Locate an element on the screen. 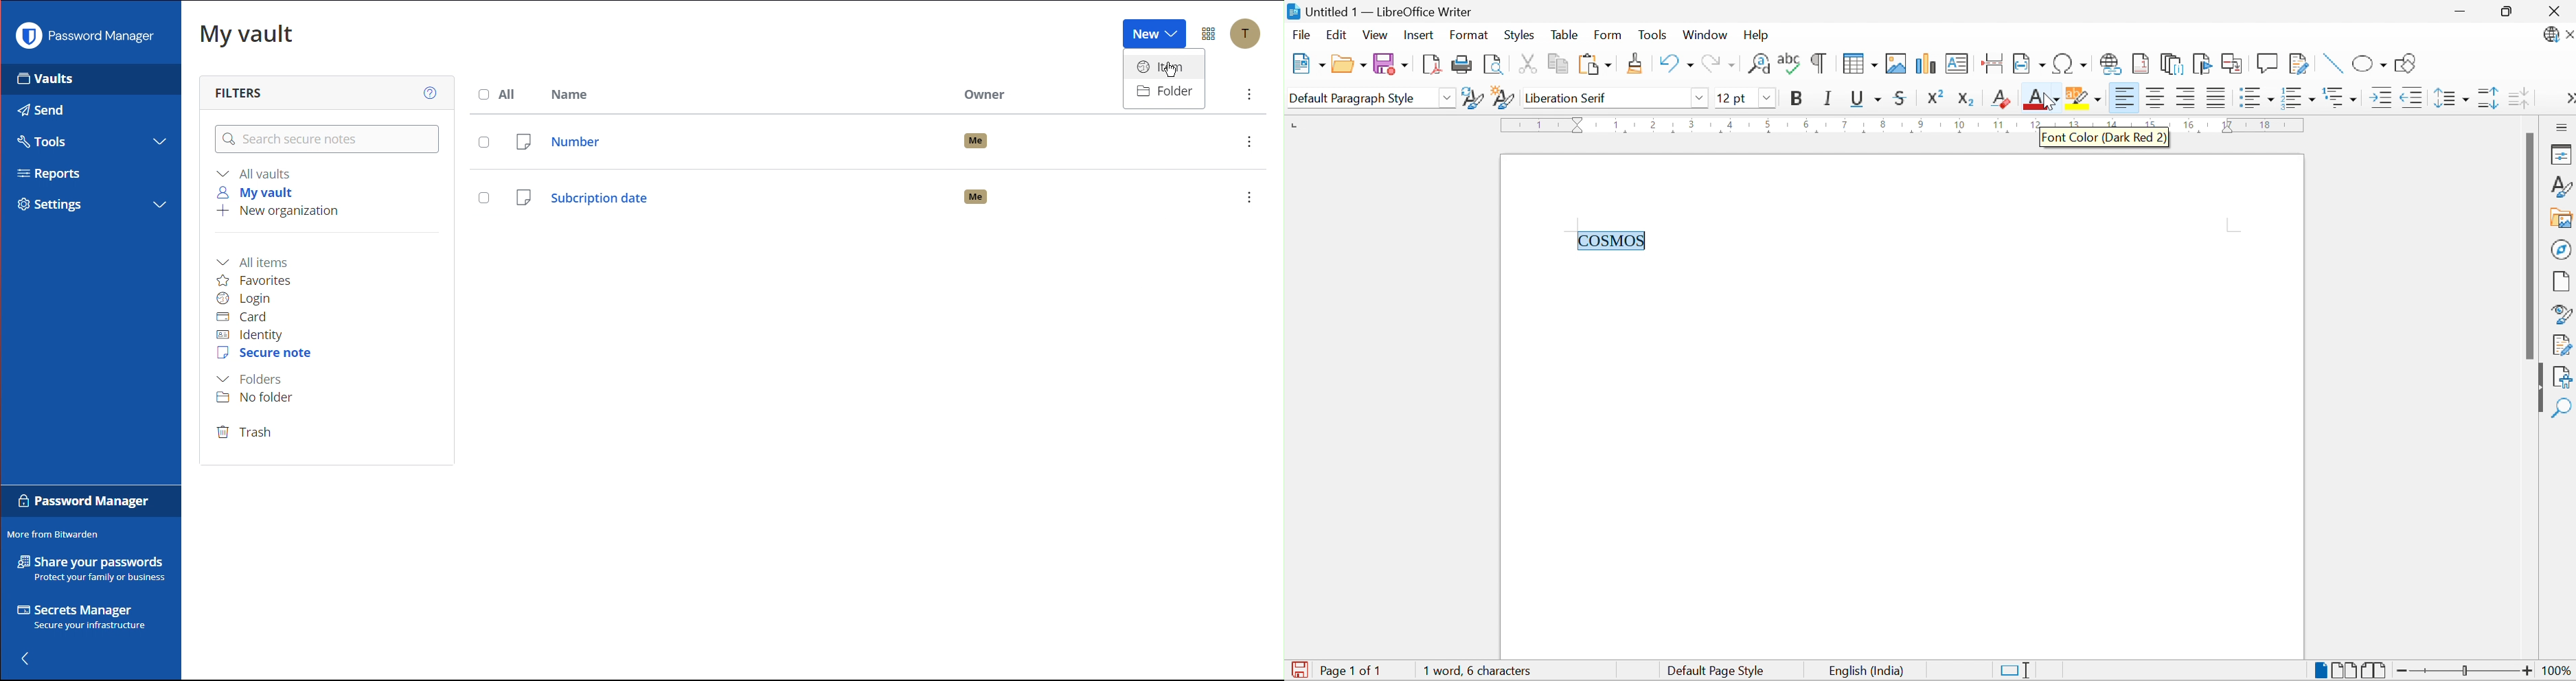 This screenshot has width=2576, height=700. New organization is located at coordinates (282, 213).